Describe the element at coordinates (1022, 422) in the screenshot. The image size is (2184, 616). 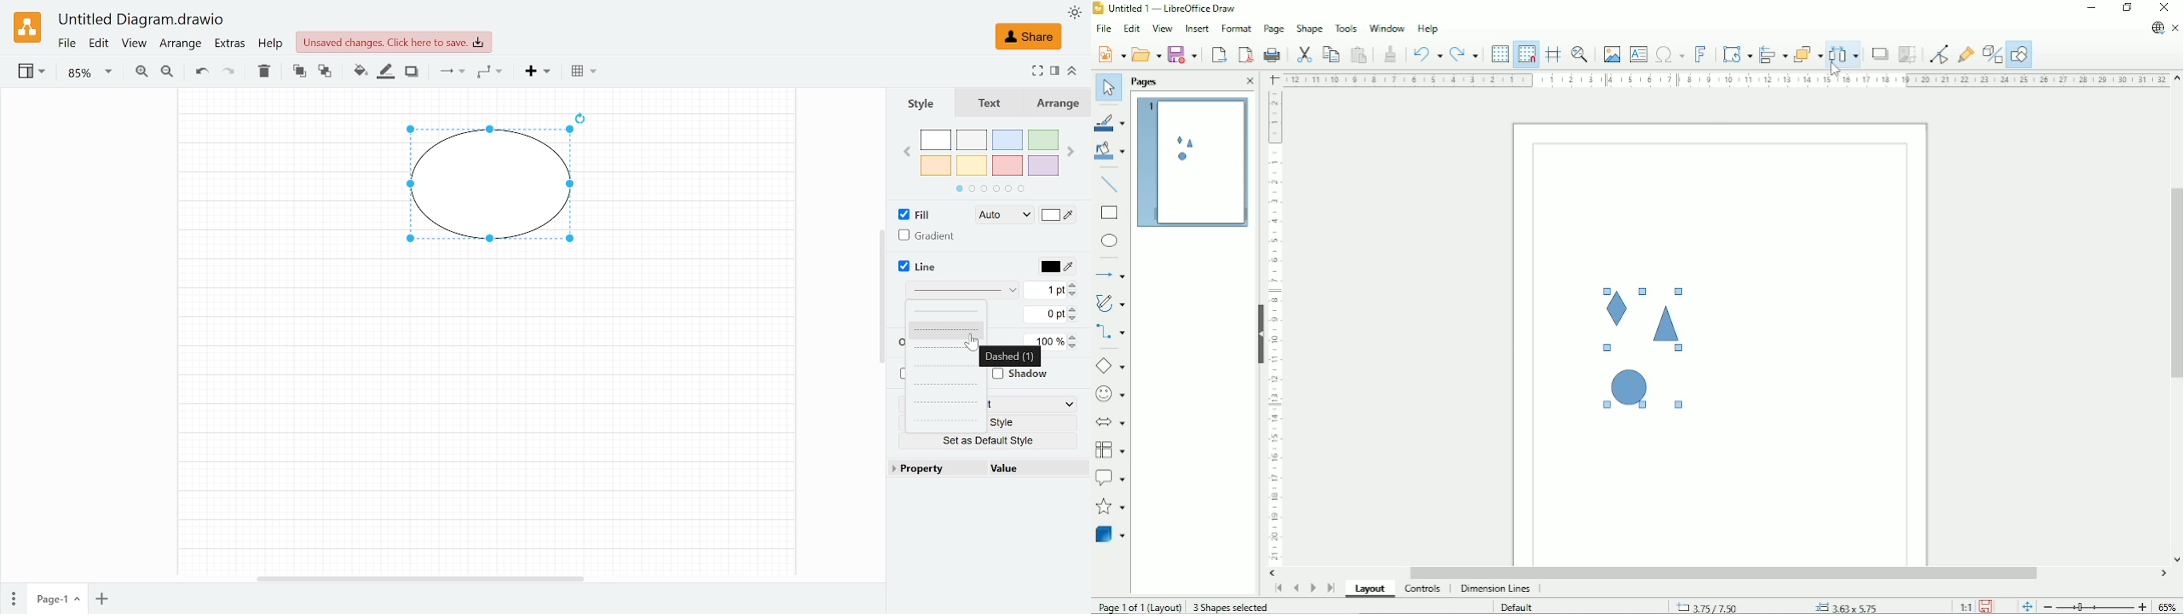
I see `Style` at that location.